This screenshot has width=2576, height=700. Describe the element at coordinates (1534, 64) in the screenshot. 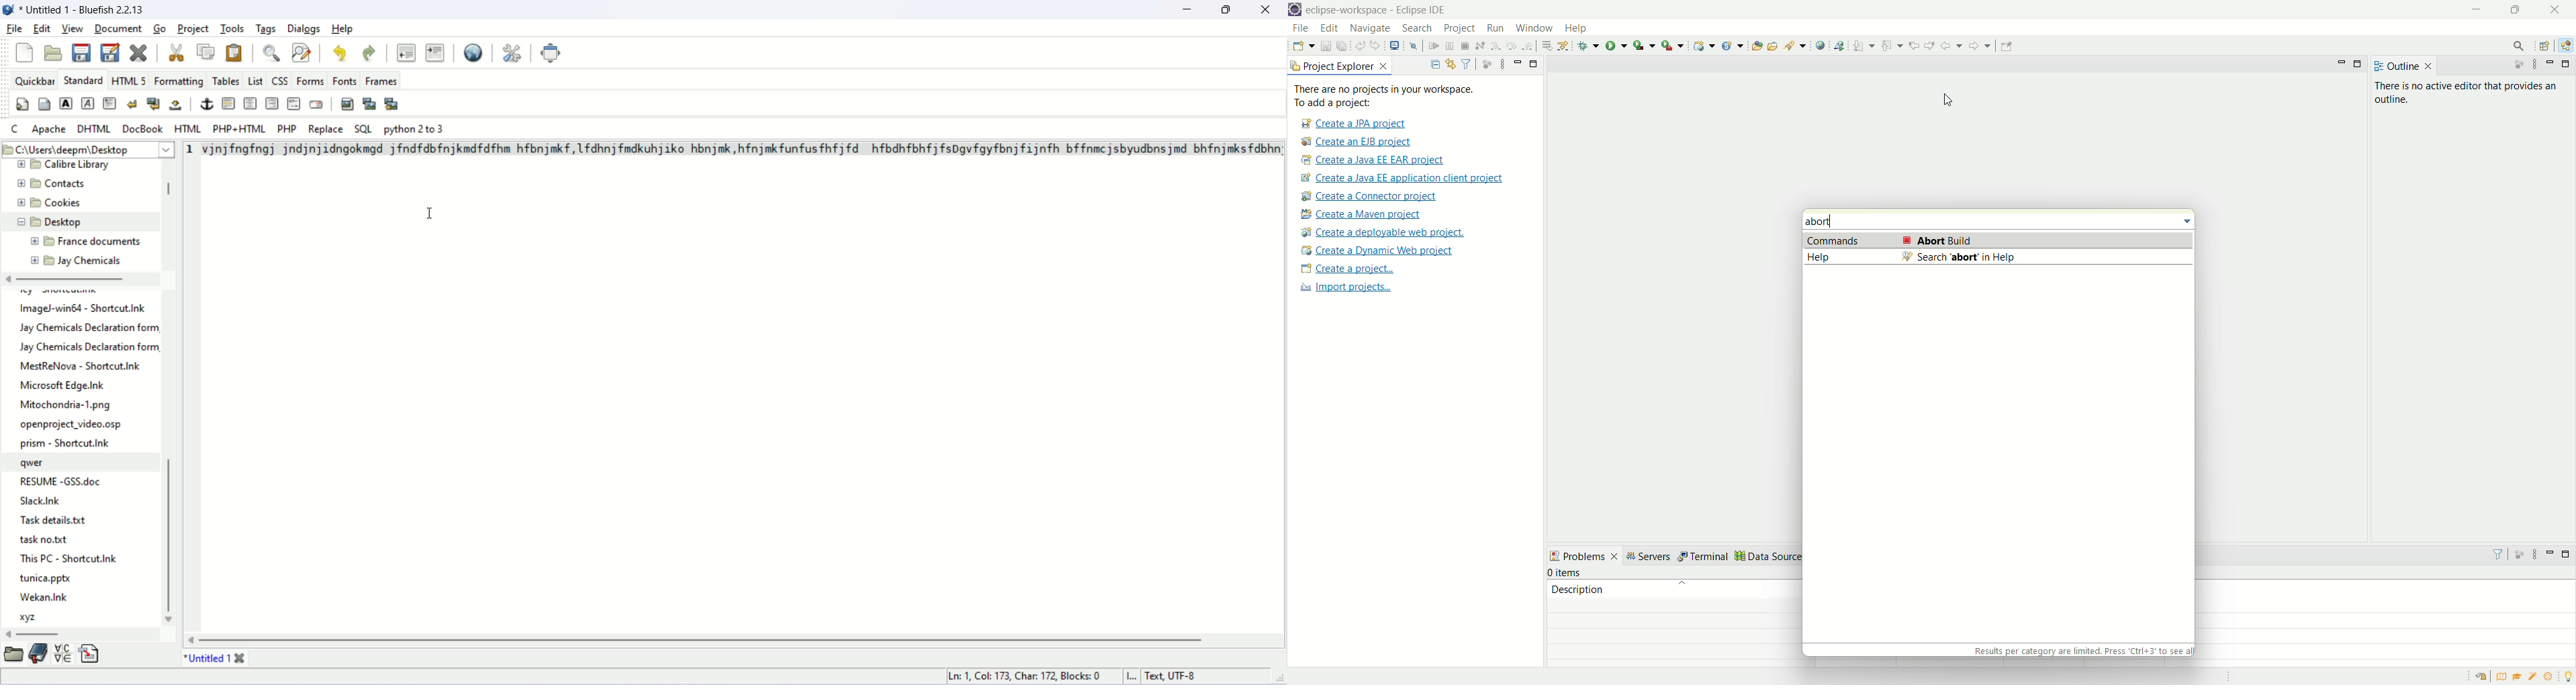

I see `maximize` at that location.